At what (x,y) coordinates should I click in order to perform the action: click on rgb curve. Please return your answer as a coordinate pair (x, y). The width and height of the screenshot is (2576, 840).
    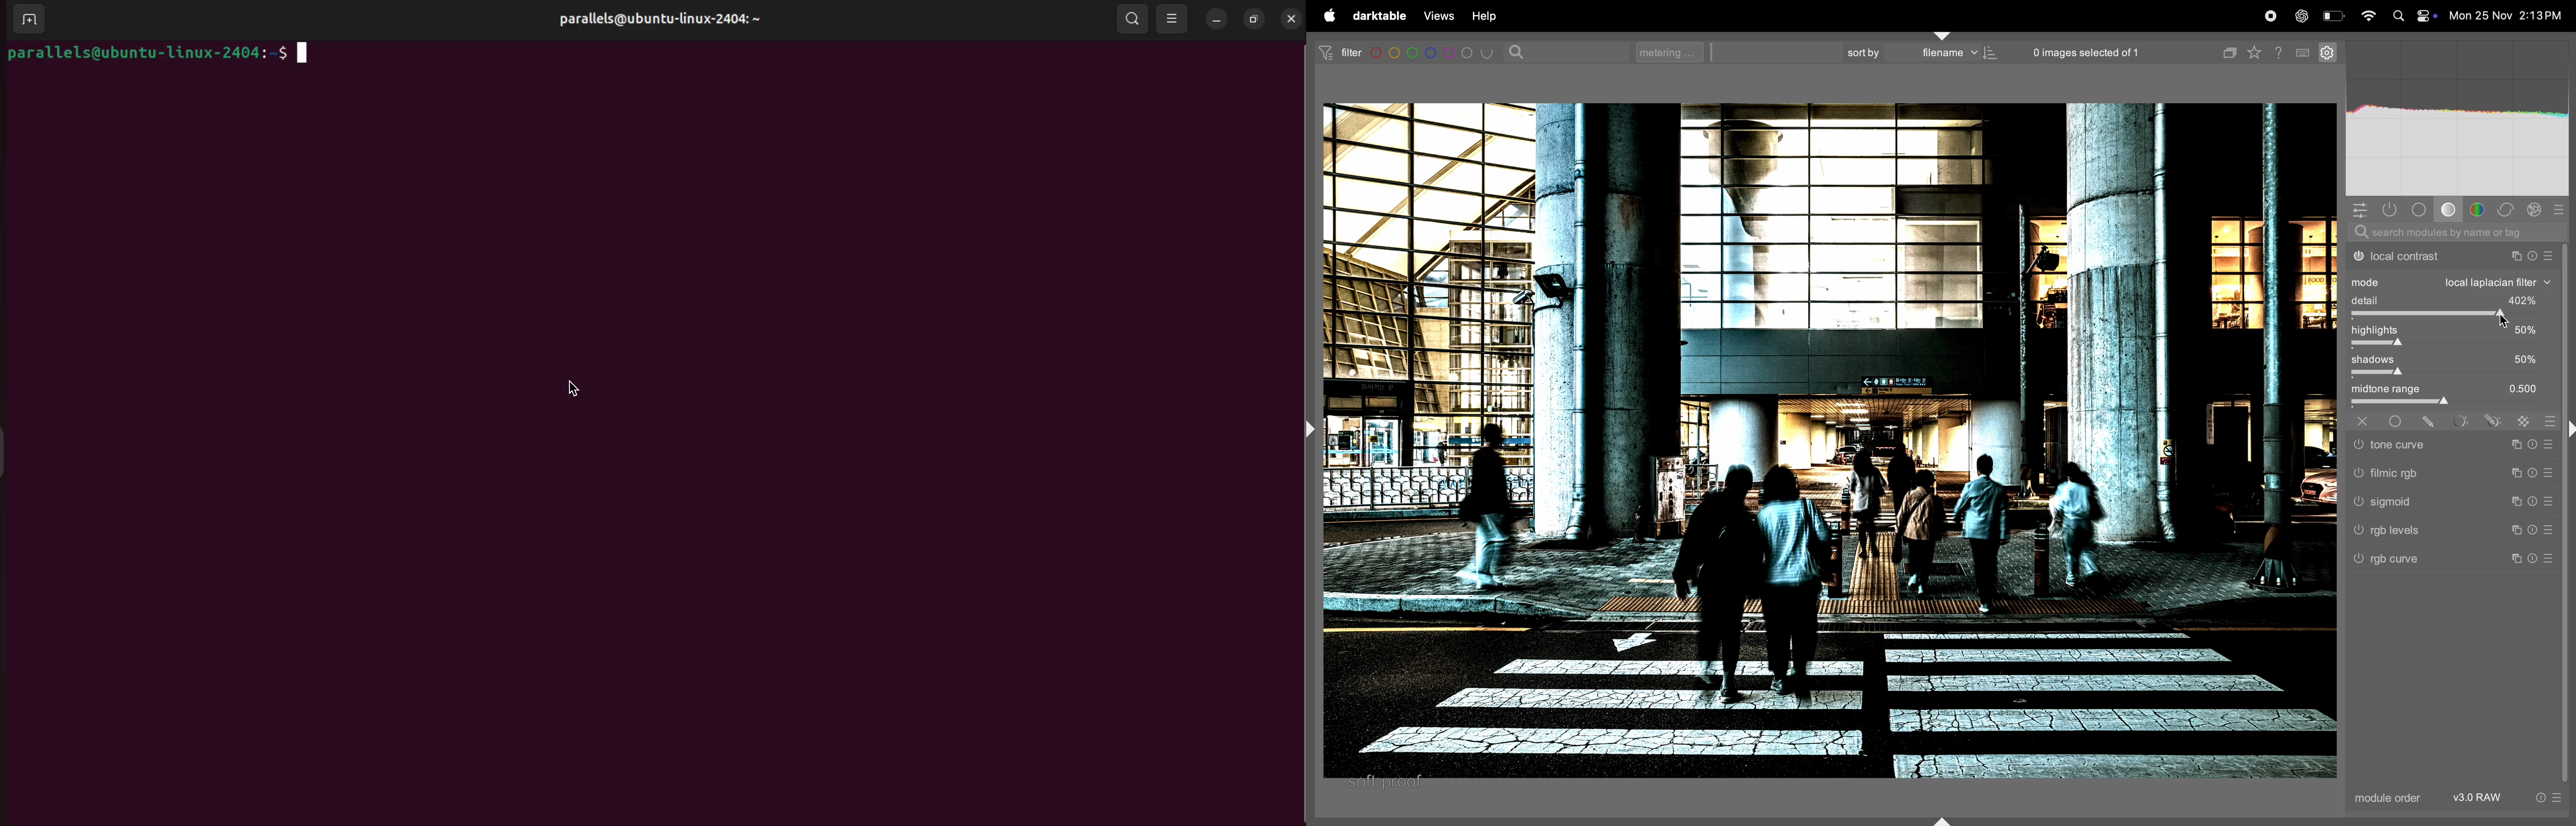
    Looking at the image, I should click on (2445, 561).